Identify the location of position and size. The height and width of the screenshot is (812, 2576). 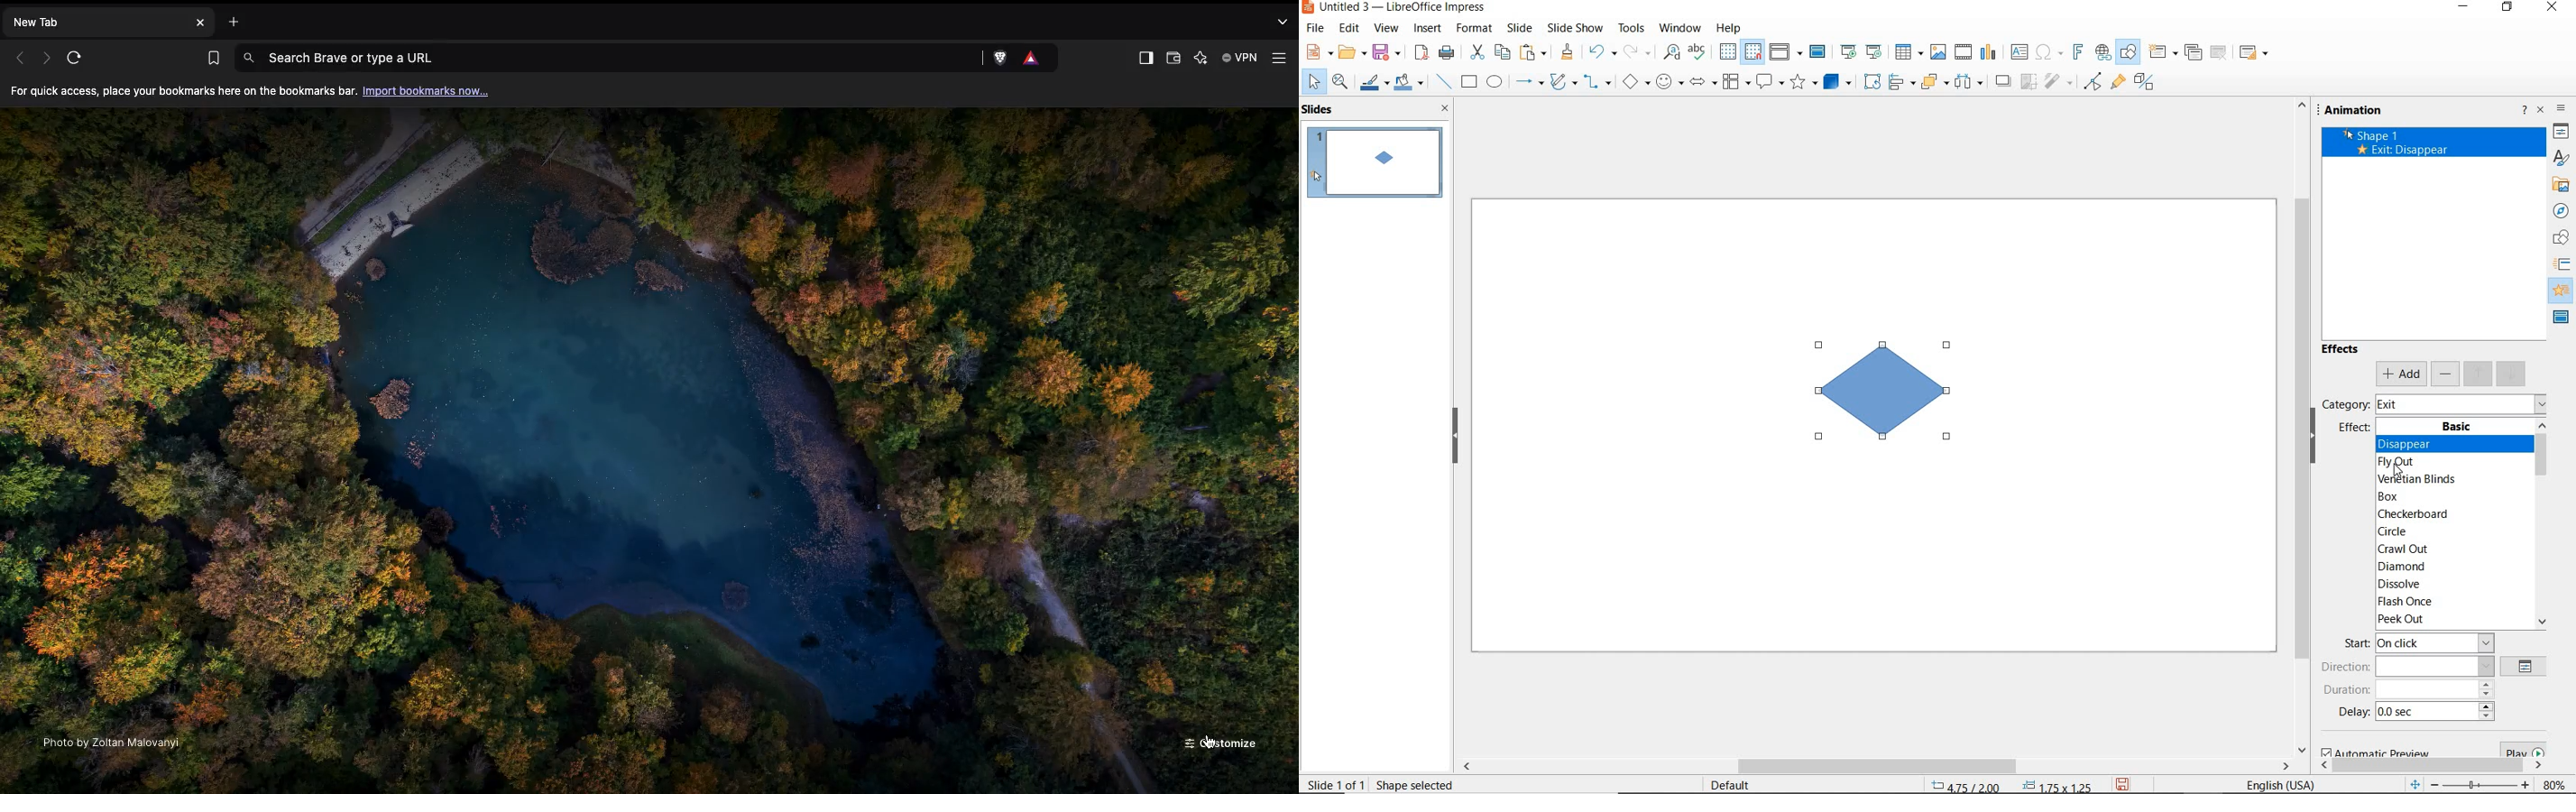
(2010, 784).